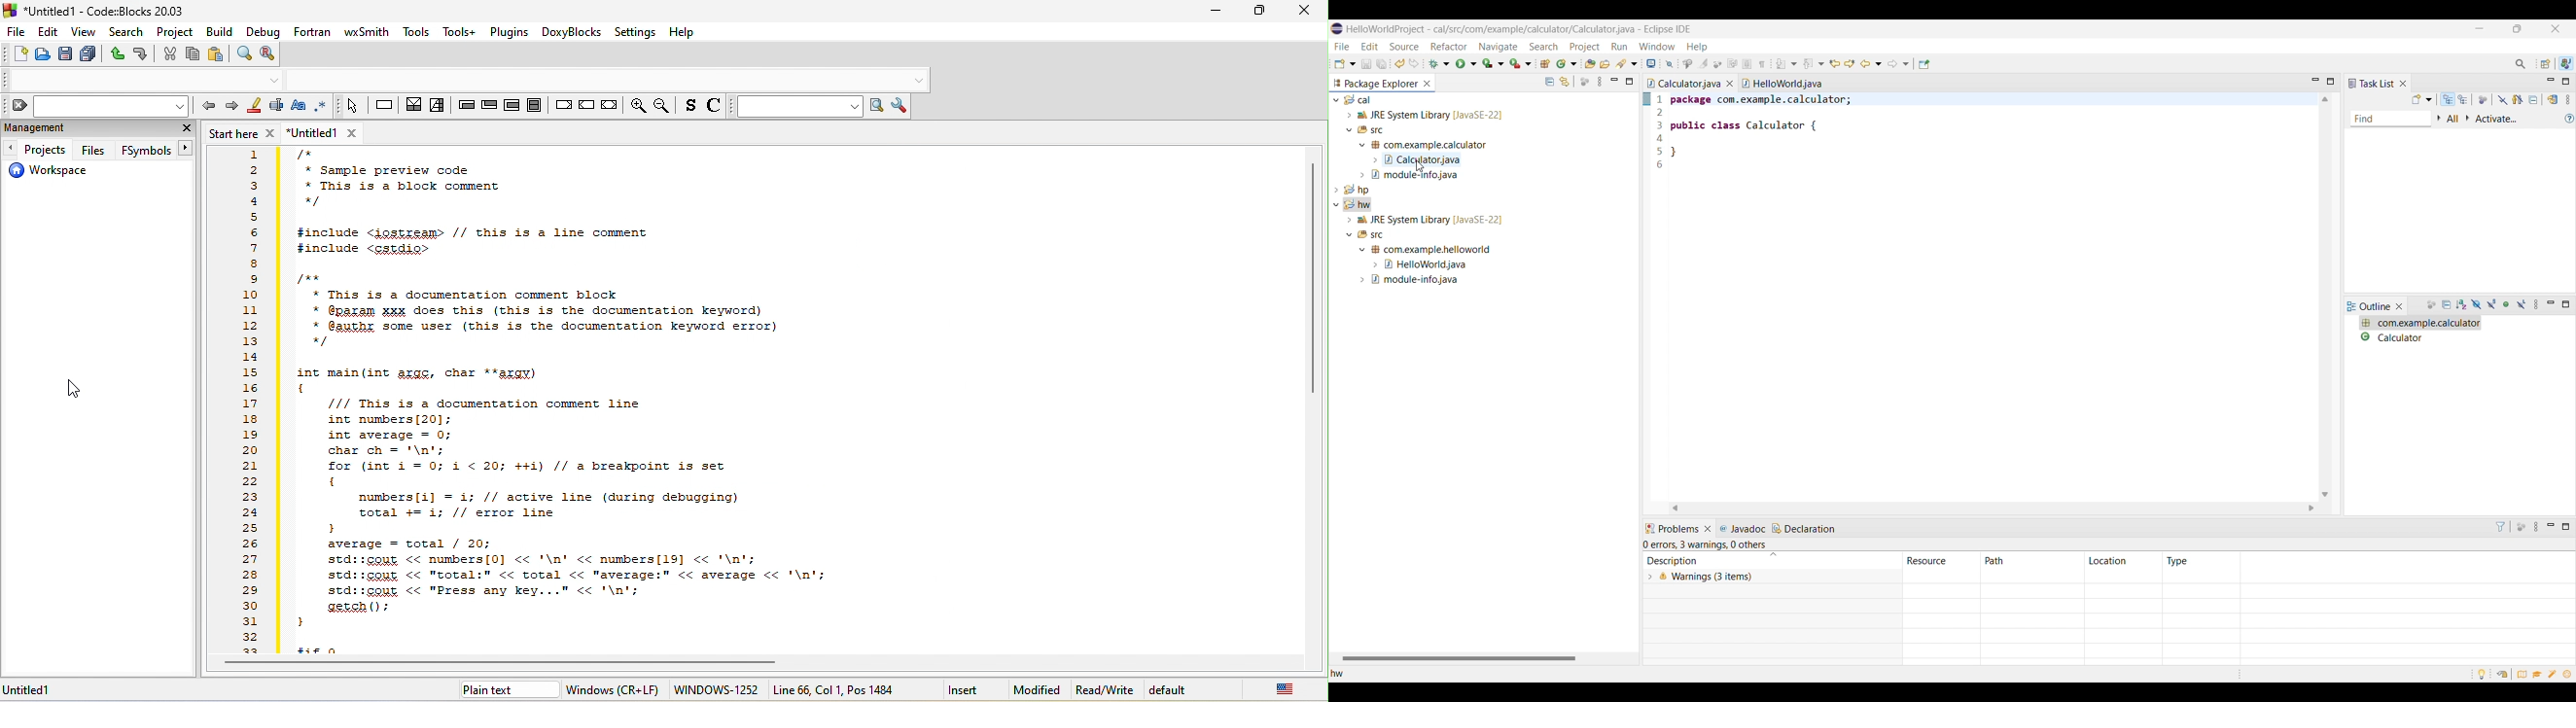 The width and height of the screenshot is (2576, 728). I want to click on Package explorer, so click(1375, 83).